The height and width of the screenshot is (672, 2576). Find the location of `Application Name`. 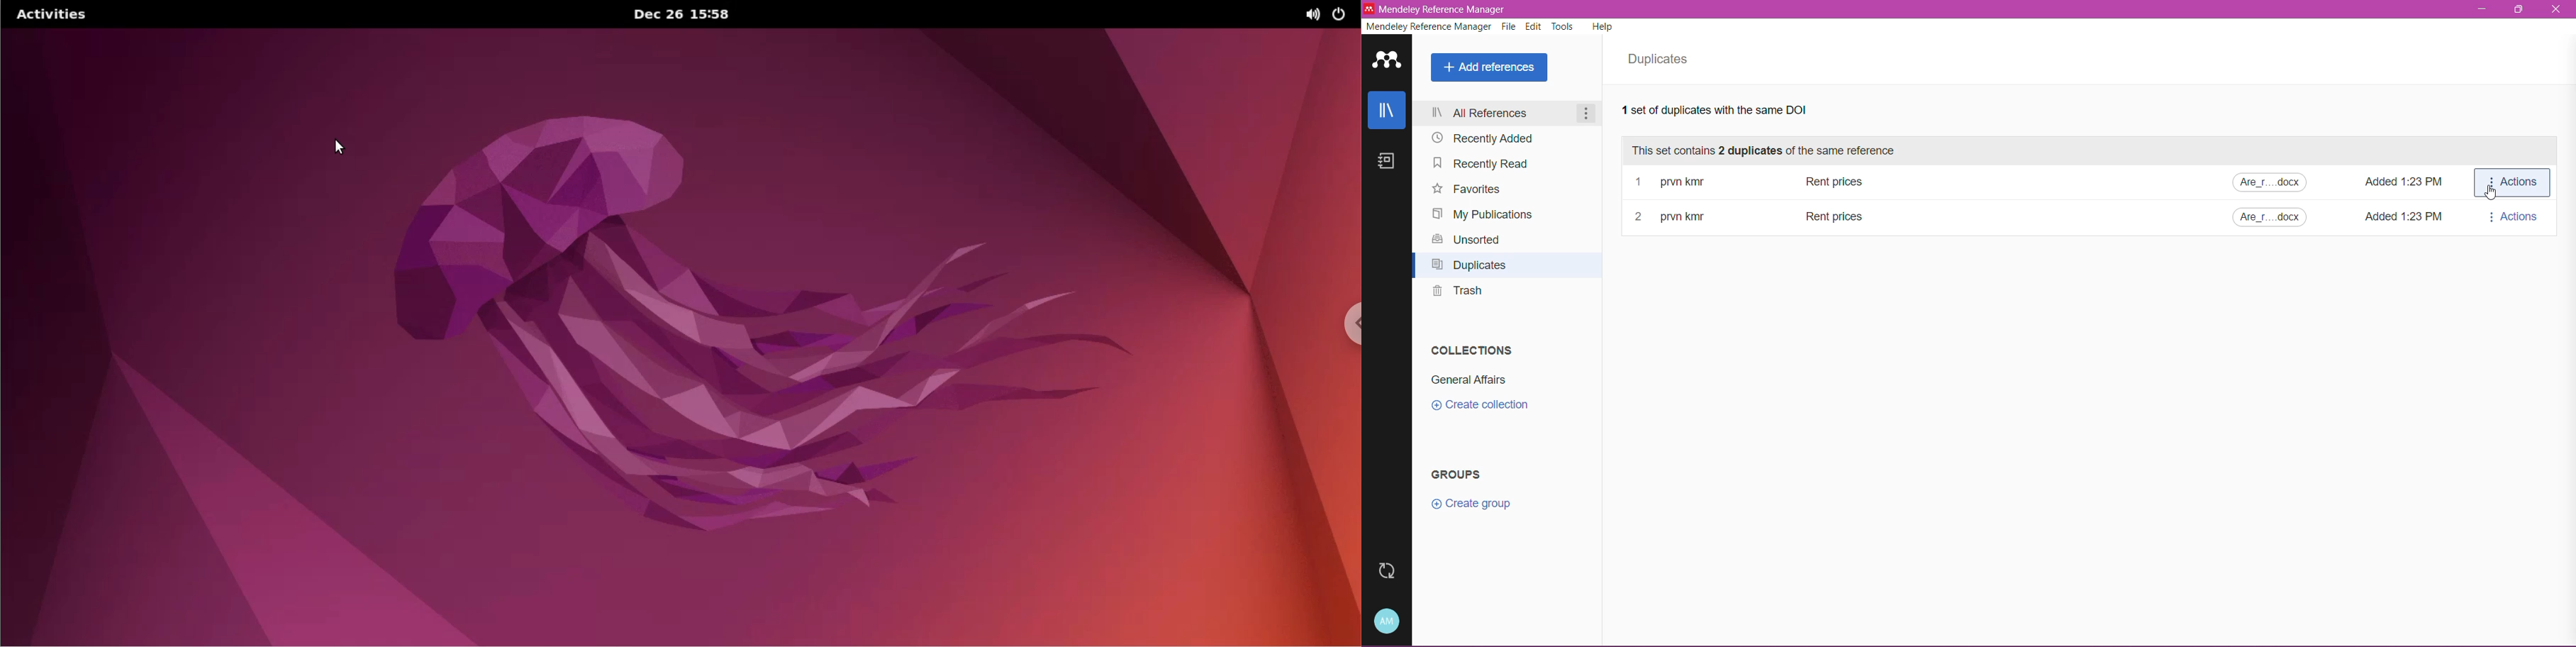

Application Name is located at coordinates (1442, 9).